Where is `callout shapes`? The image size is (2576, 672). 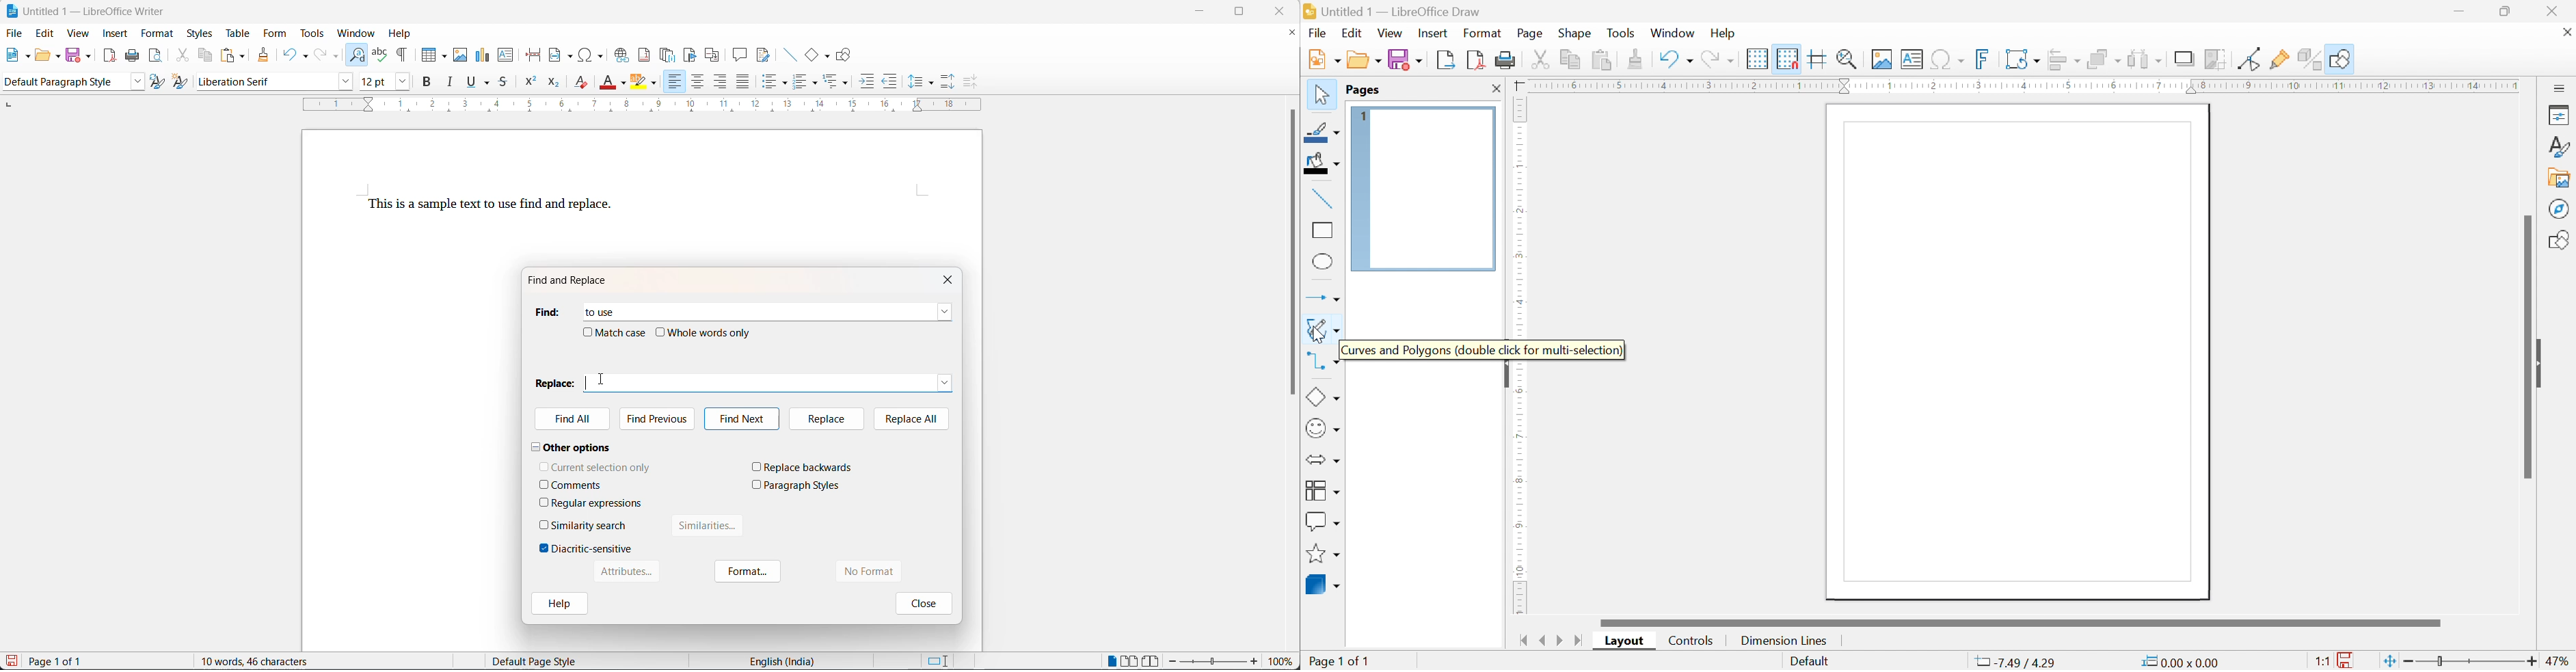 callout shapes is located at coordinates (1323, 520).